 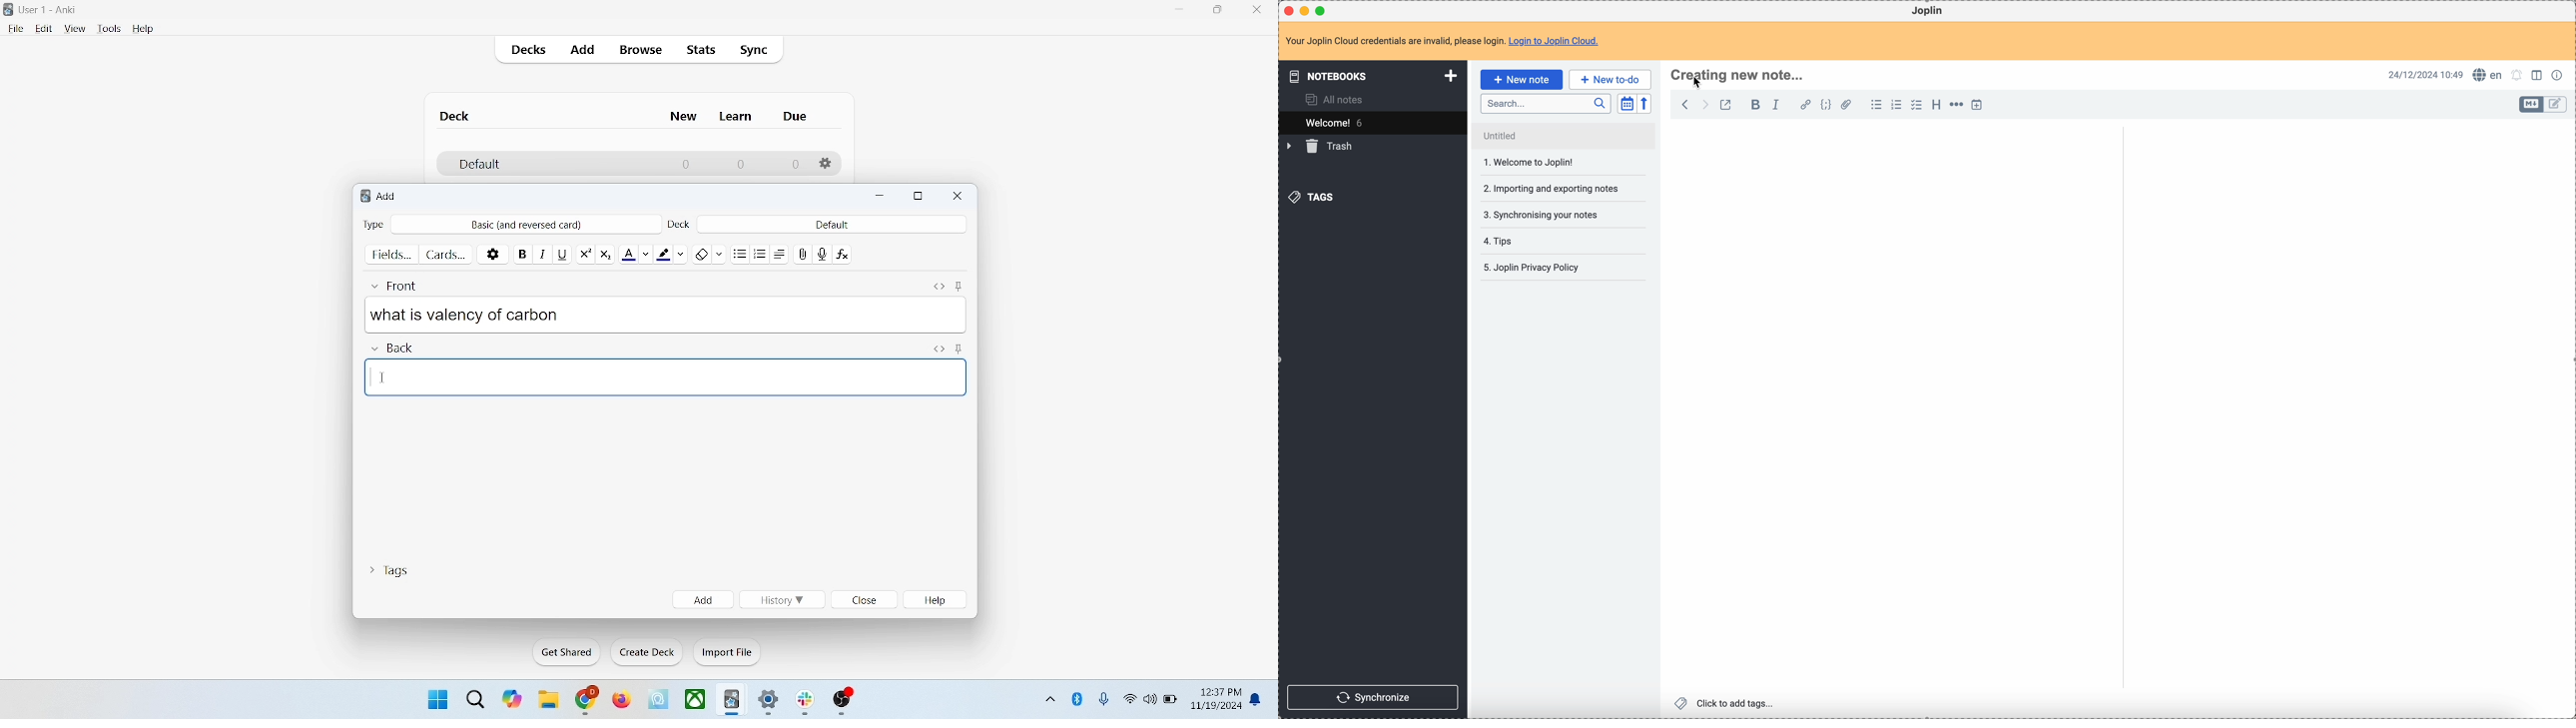 What do you see at coordinates (832, 224) in the screenshot?
I see `default` at bounding box center [832, 224].